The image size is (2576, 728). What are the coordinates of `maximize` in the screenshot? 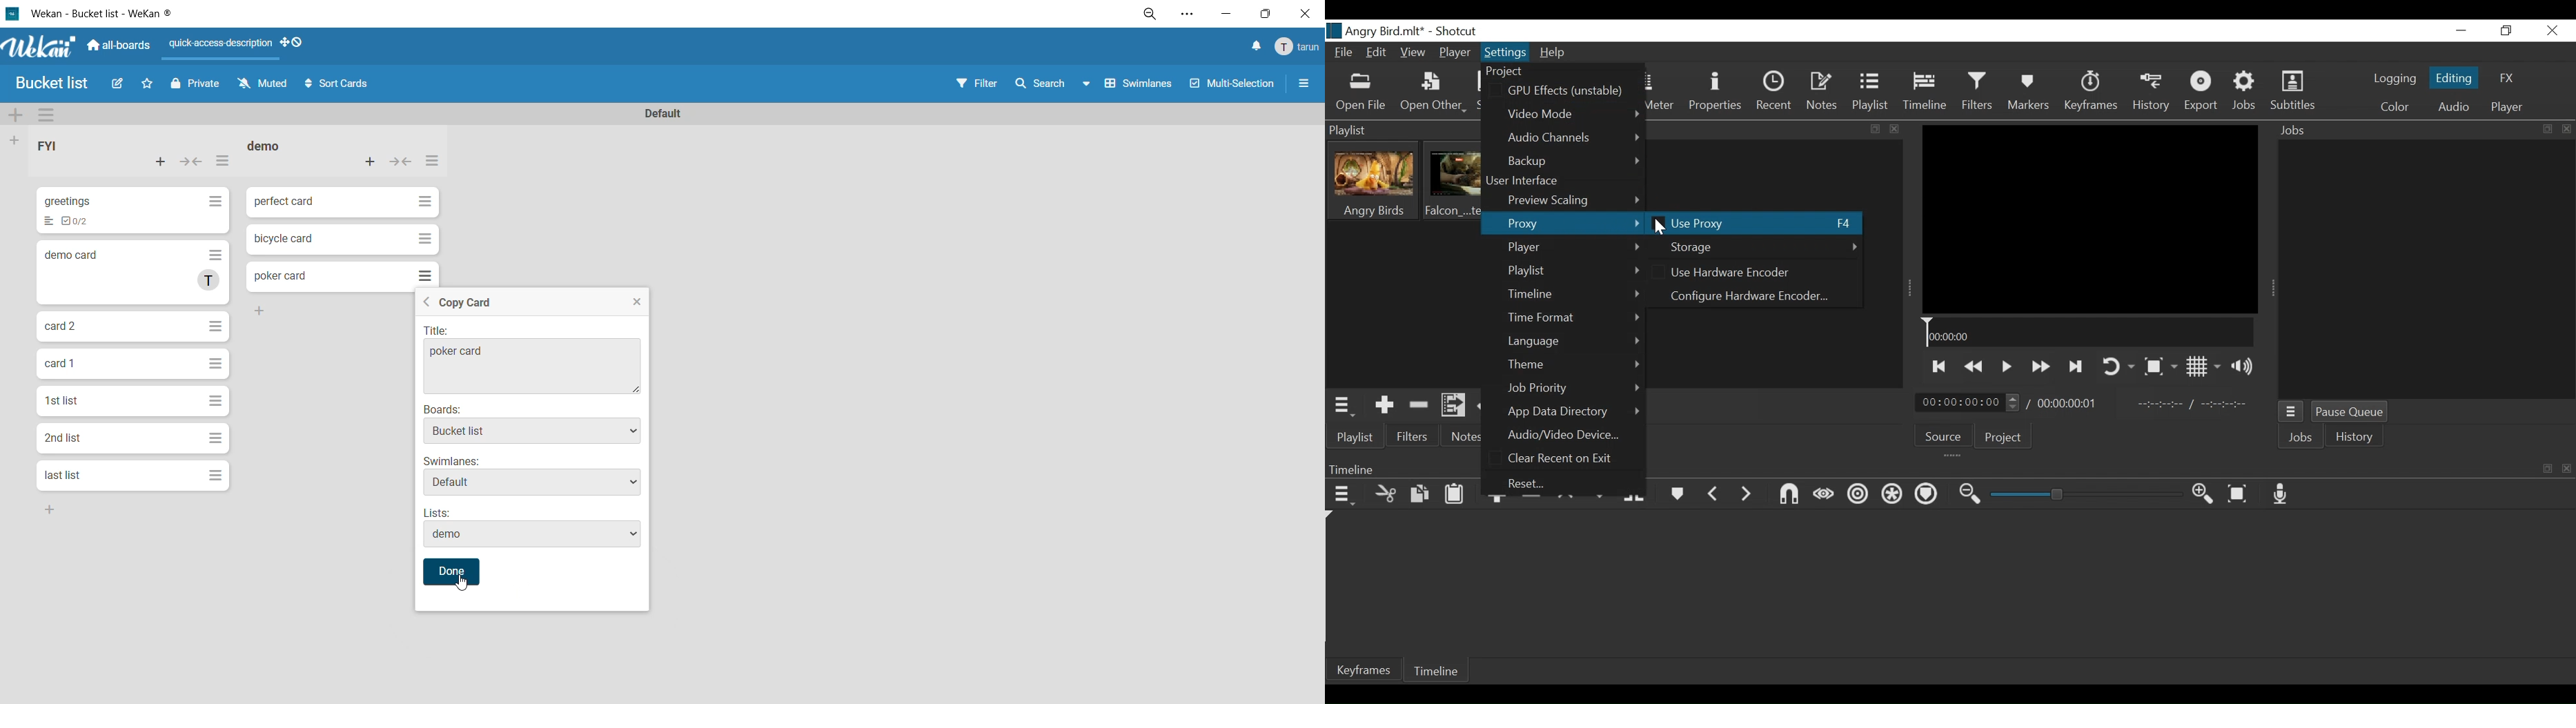 It's located at (2545, 471).